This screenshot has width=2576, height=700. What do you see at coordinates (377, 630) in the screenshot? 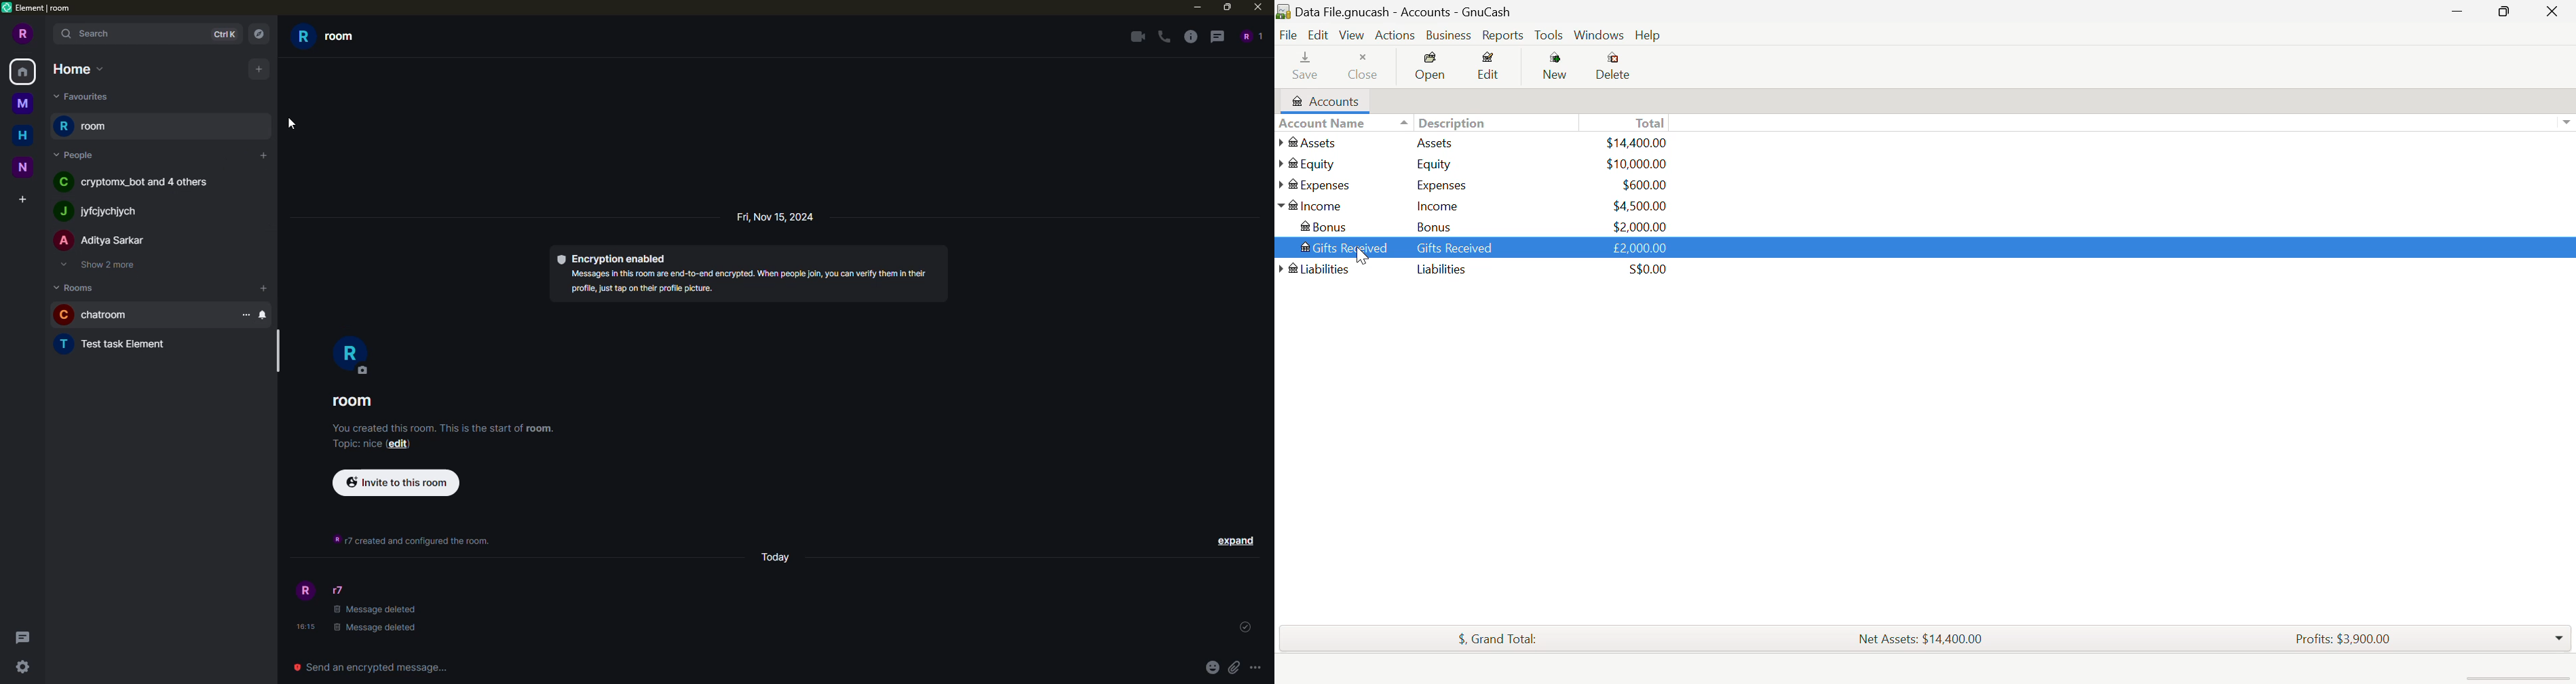
I see `message deleted` at bounding box center [377, 630].